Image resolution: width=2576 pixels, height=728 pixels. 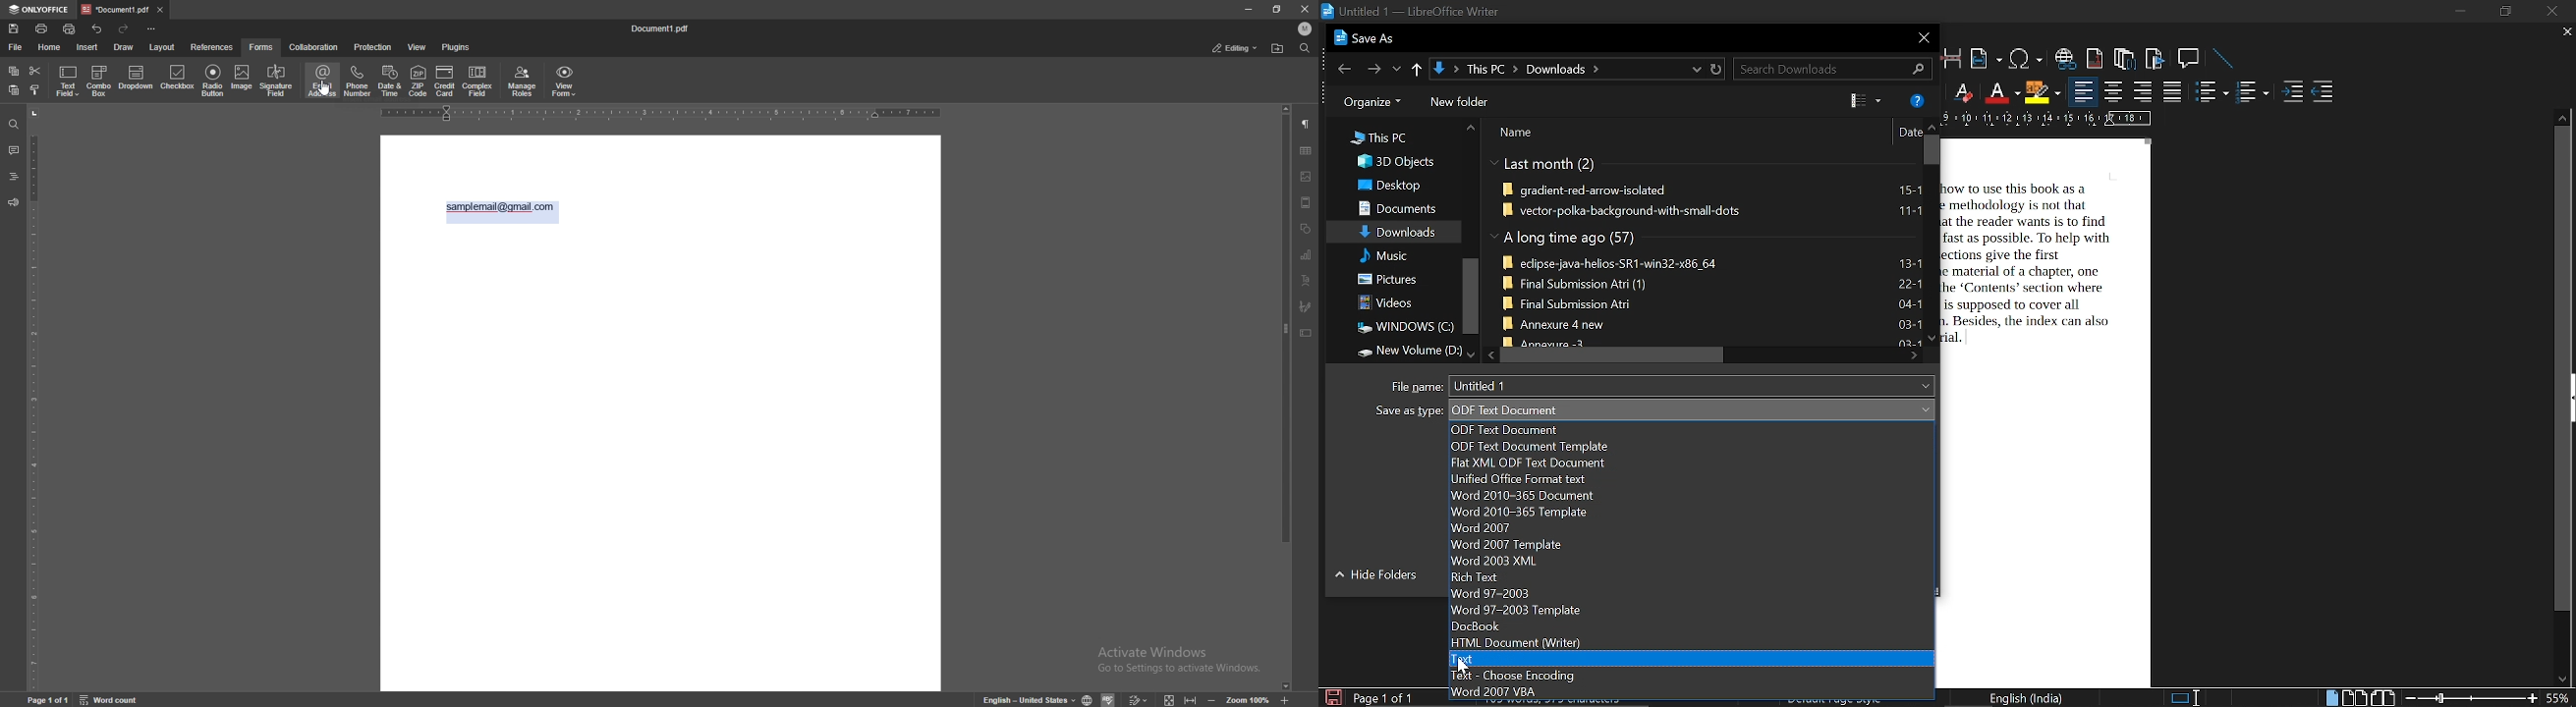 What do you see at coordinates (1930, 149) in the screenshot?
I see `vertical scrollbar` at bounding box center [1930, 149].